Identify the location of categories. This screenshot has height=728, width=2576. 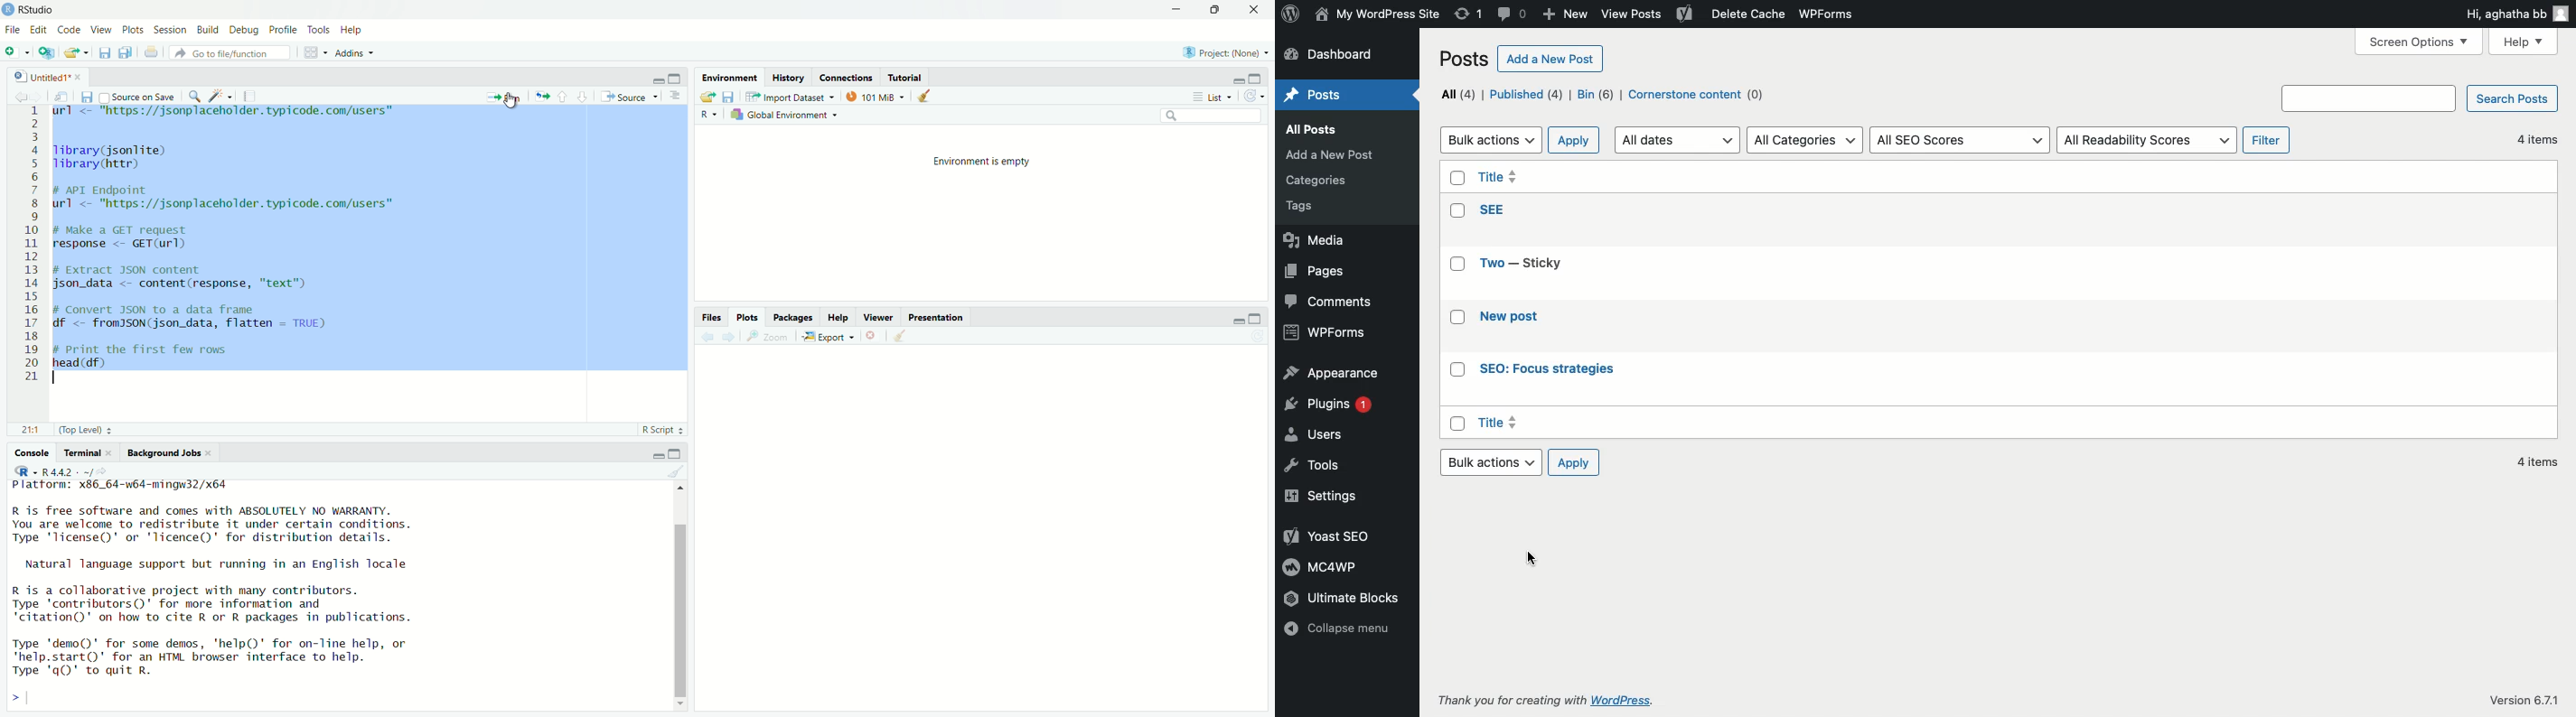
(1323, 177).